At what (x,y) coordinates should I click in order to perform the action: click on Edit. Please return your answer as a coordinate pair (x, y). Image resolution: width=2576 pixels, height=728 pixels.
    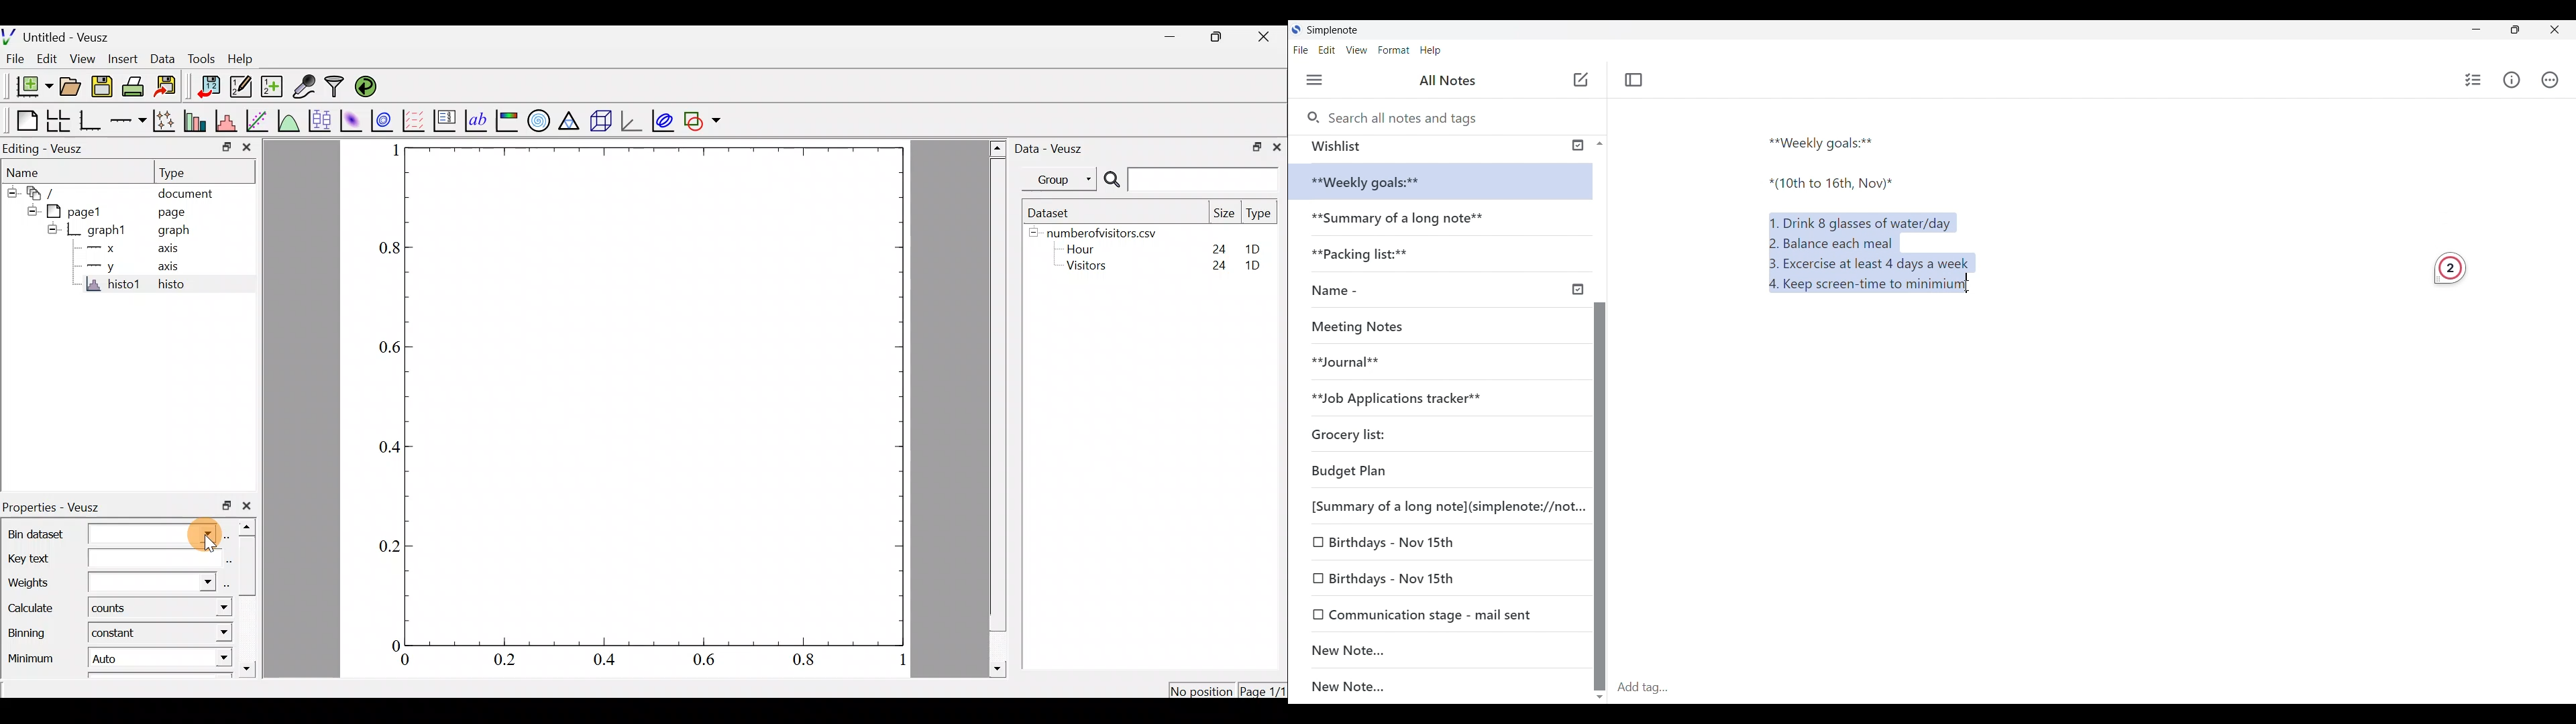
    Looking at the image, I should click on (1331, 51).